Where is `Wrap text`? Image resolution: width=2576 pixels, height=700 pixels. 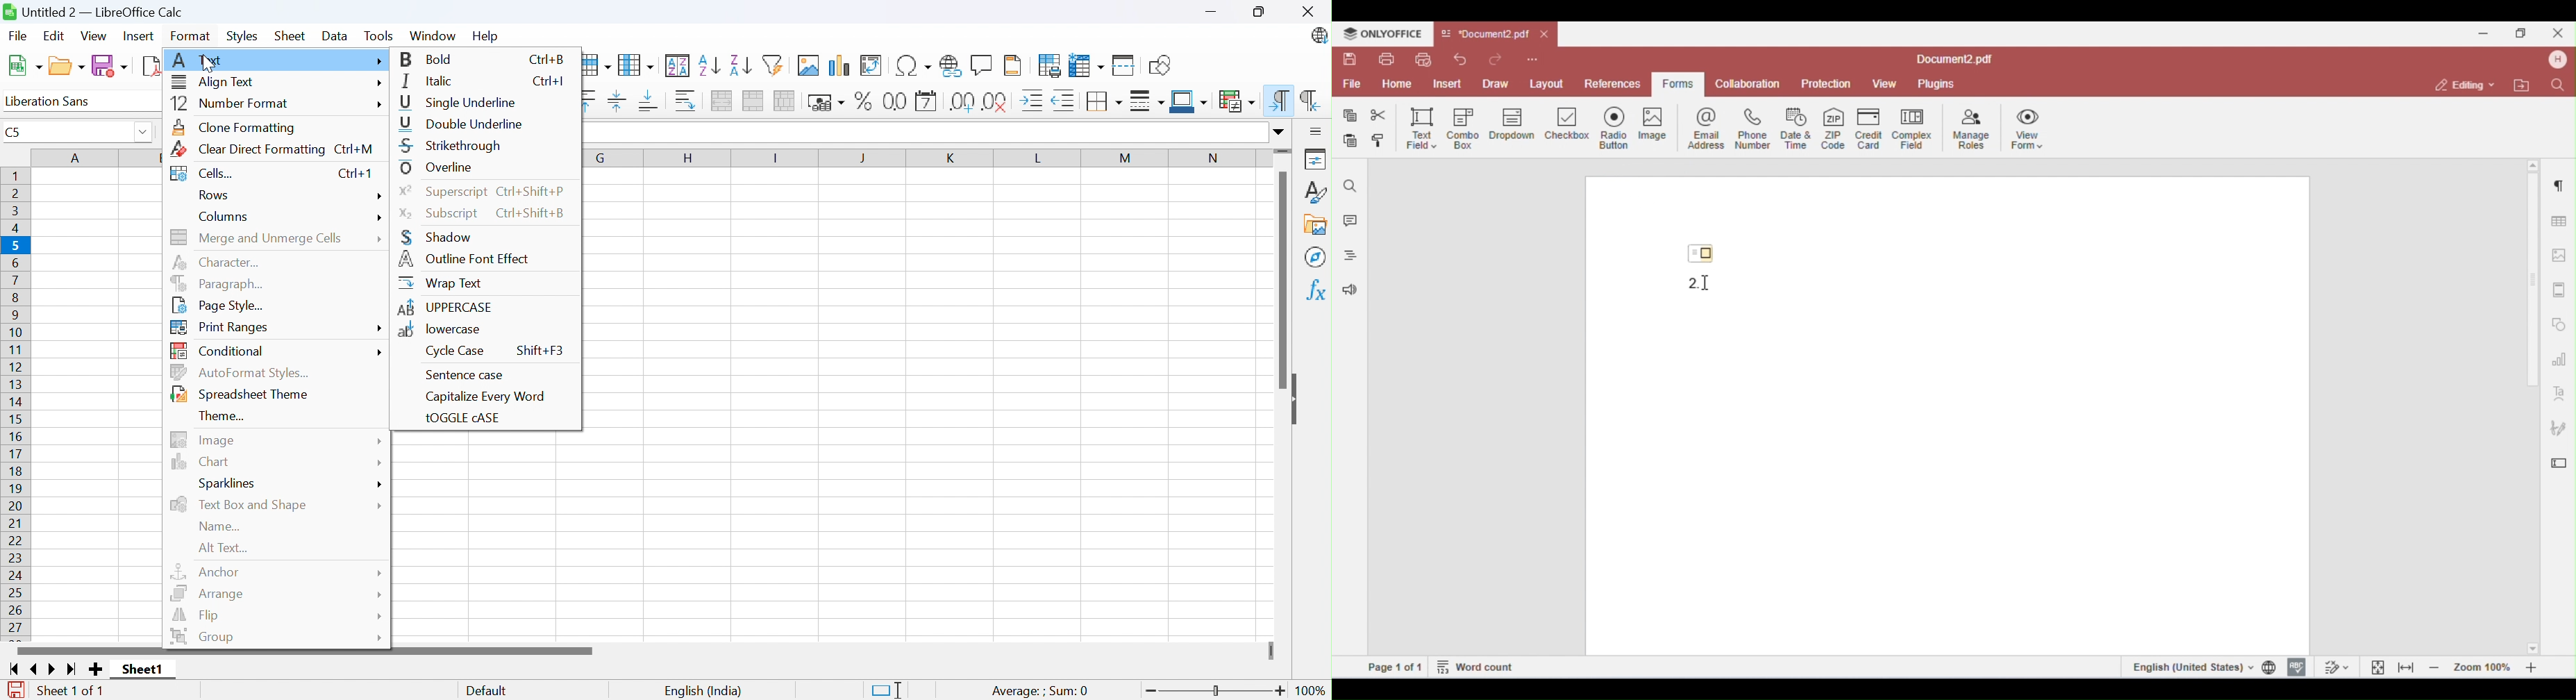
Wrap text is located at coordinates (443, 284).